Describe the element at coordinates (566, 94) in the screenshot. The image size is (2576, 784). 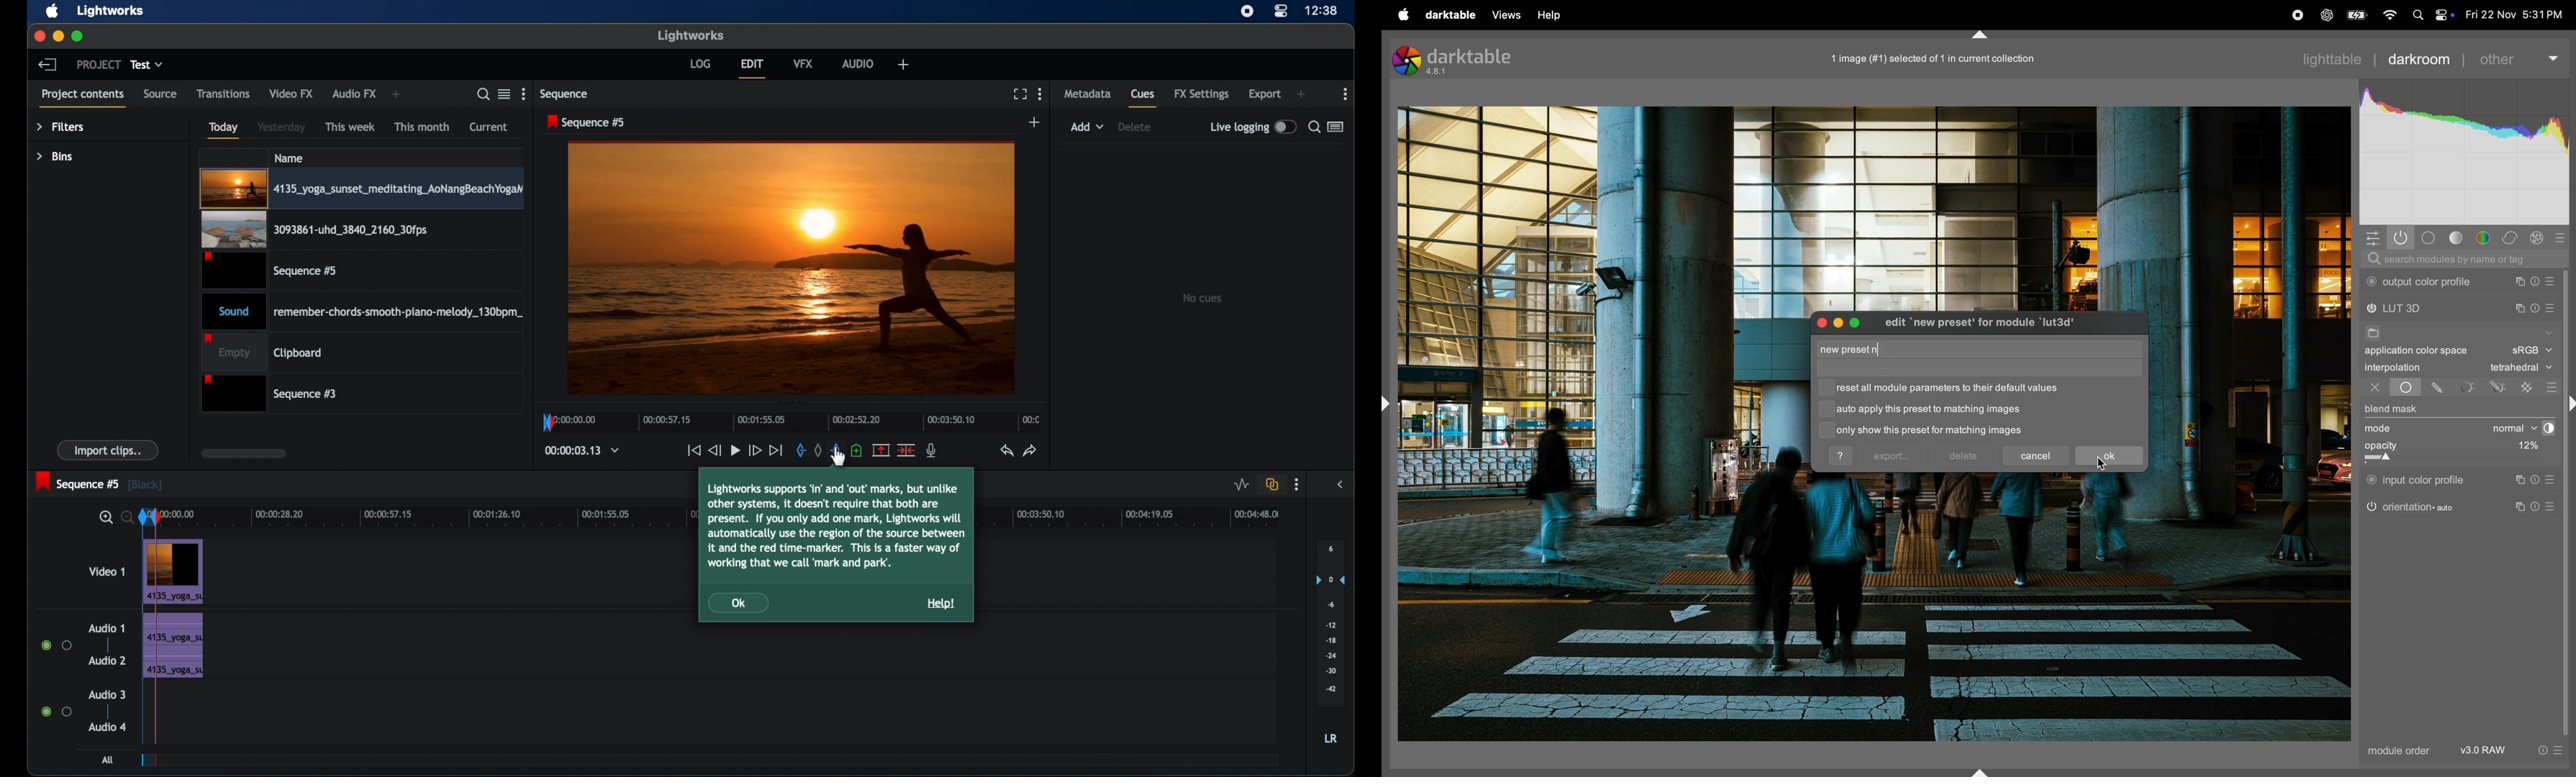
I see `sequence` at that location.